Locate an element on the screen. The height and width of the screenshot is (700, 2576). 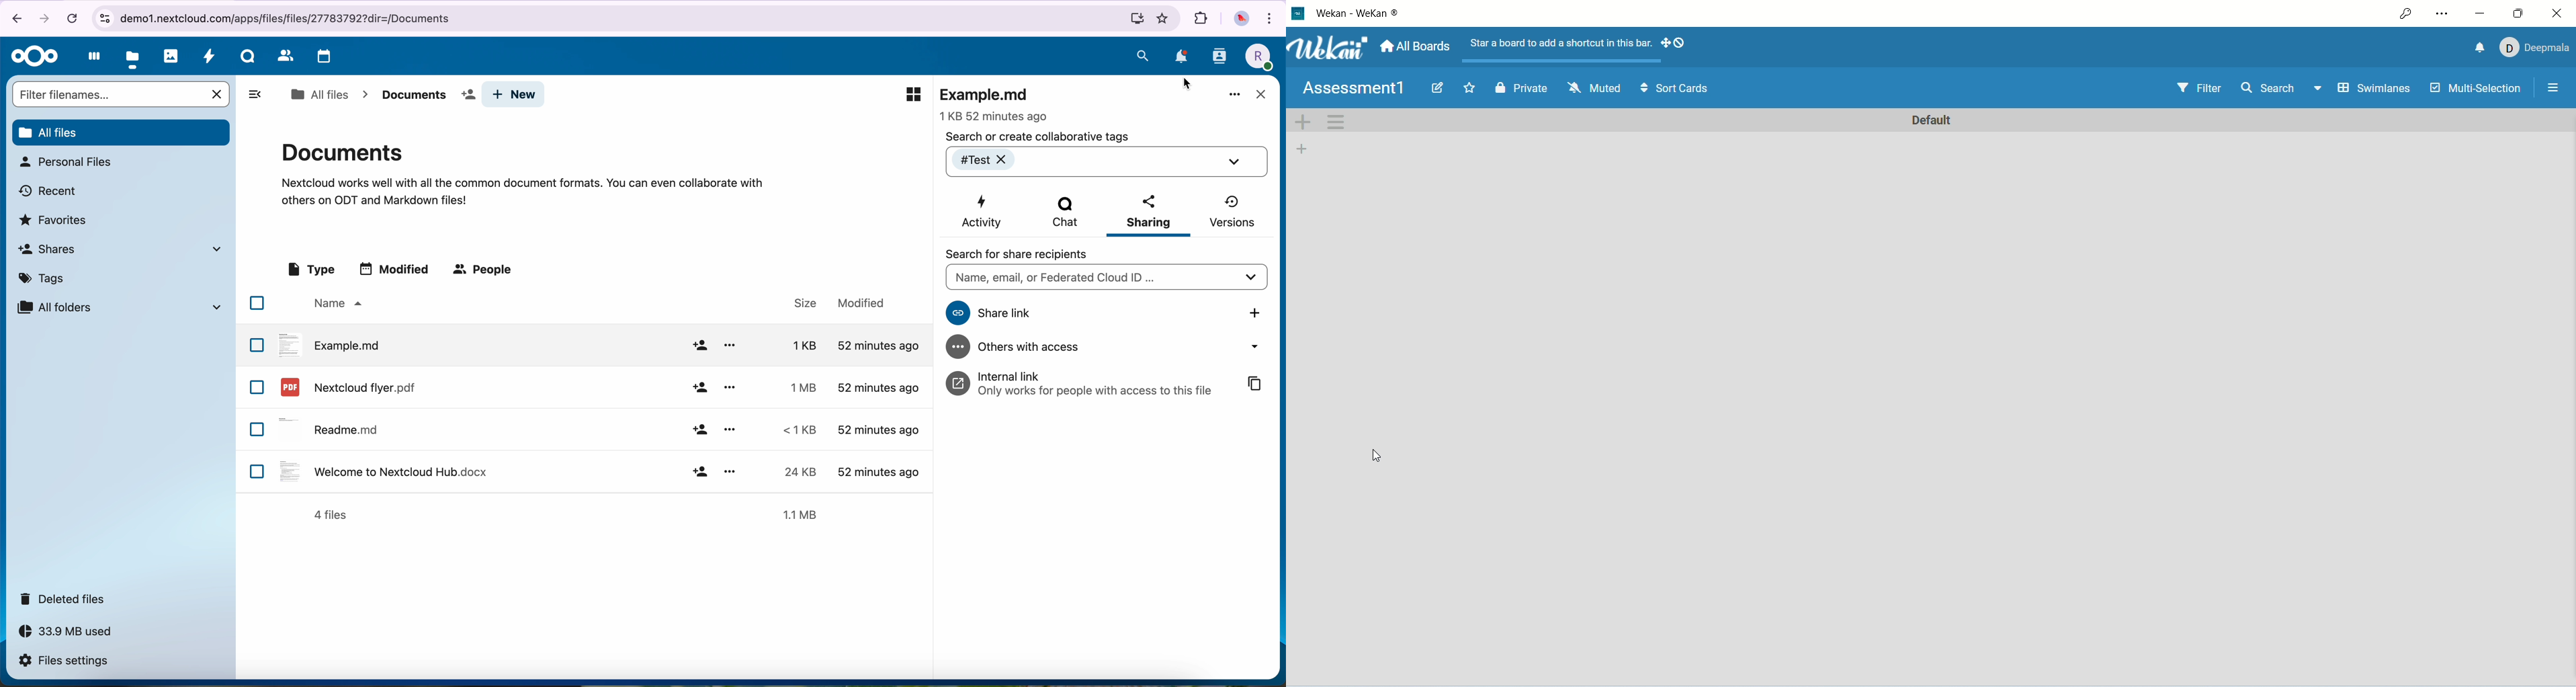
cursor is located at coordinates (1187, 83).